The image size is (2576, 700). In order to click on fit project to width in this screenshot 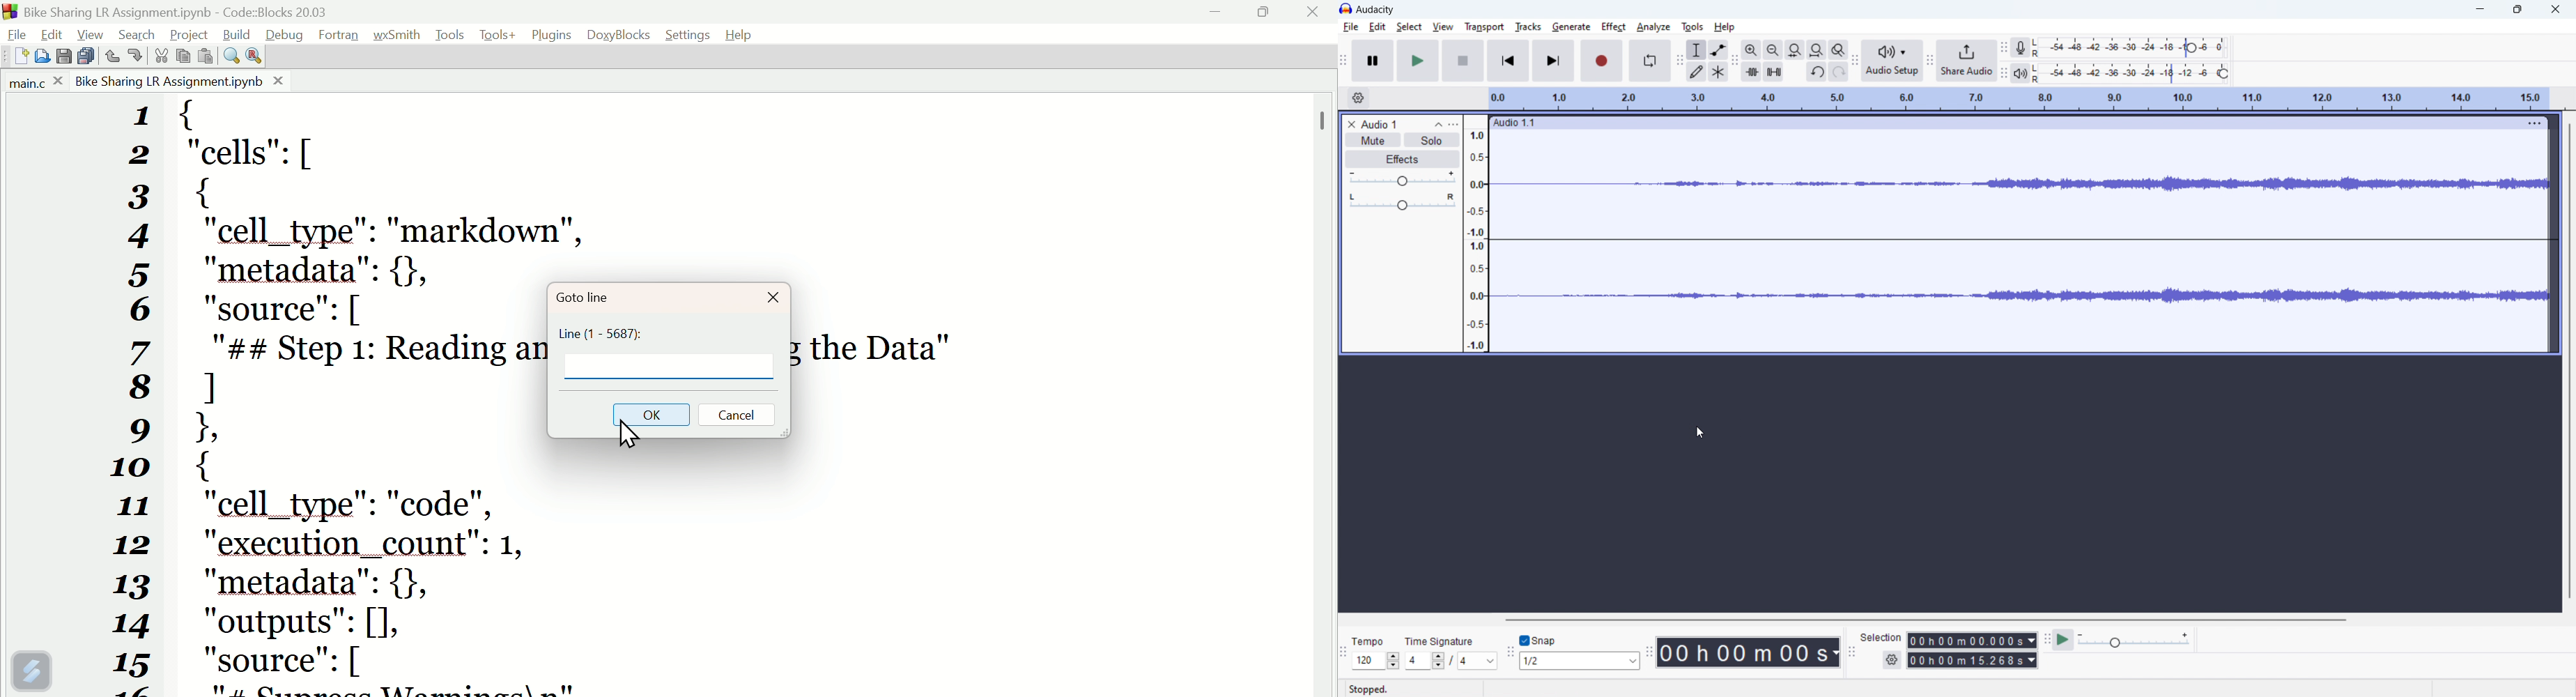, I will do `click(1817, 50)`.